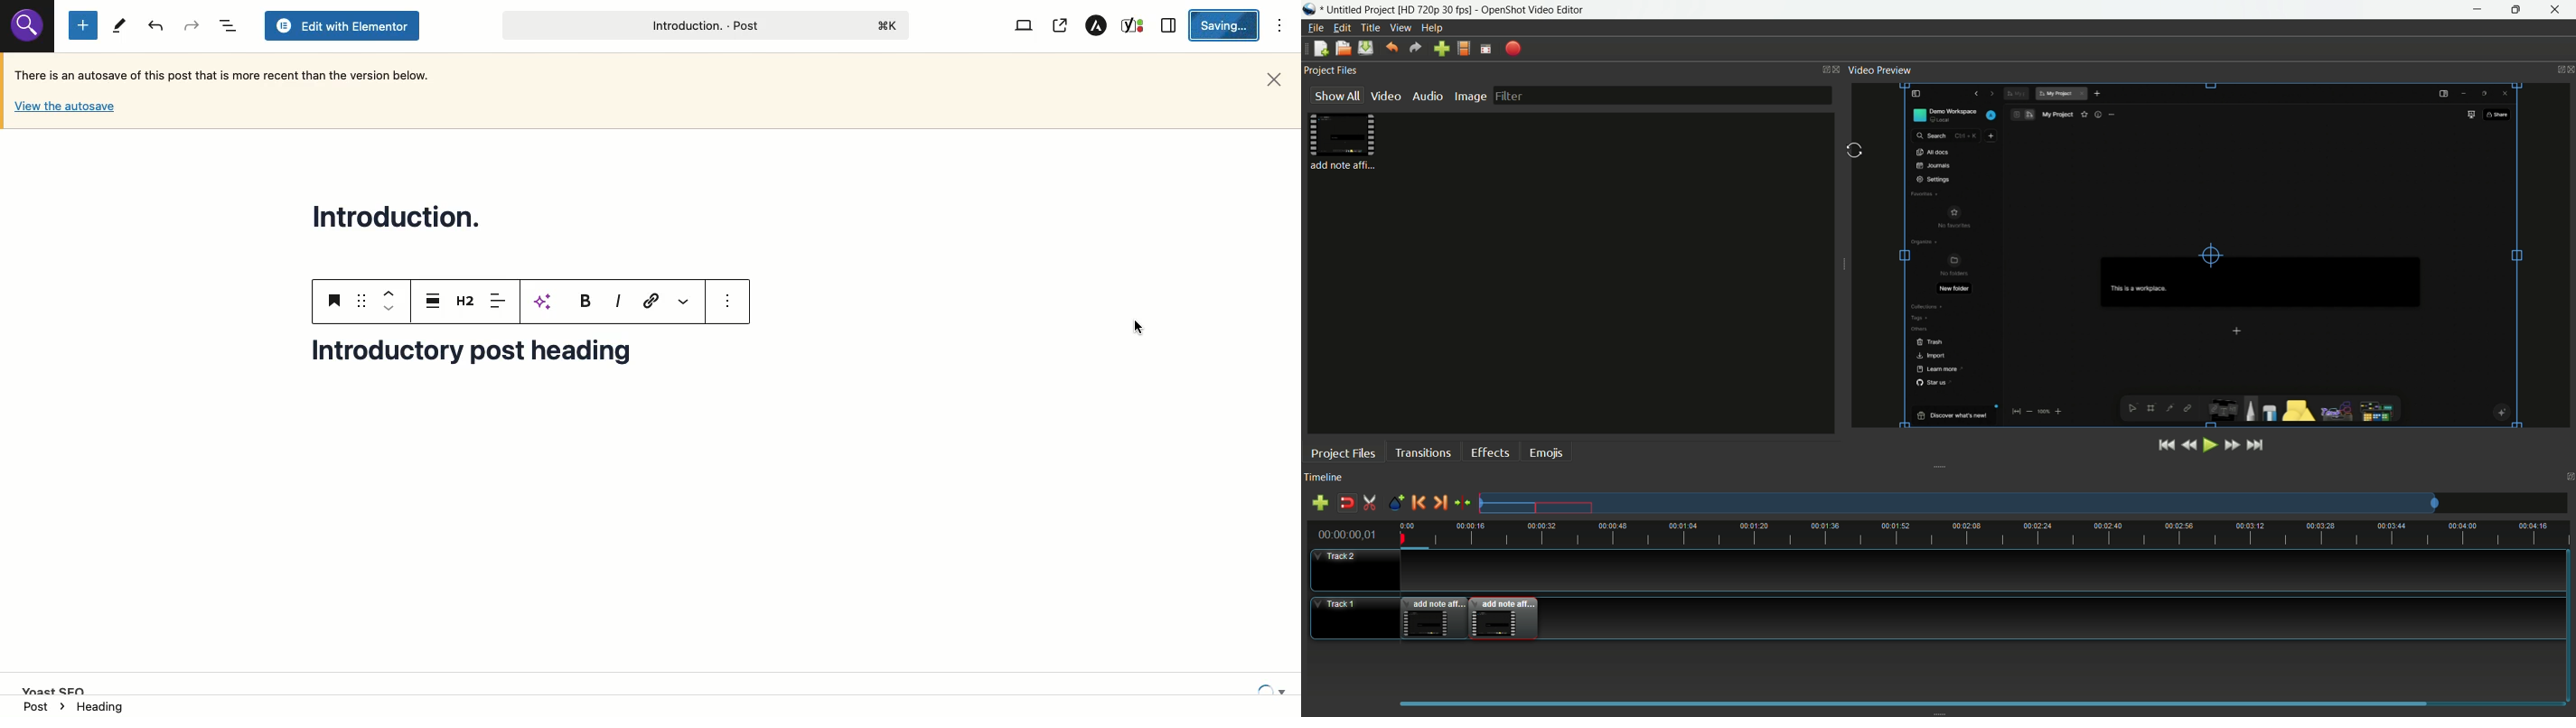 The image size is (2576, 728). Describe the element at coordinates (401, 215) in the screenshot. I see `Title` at that location.